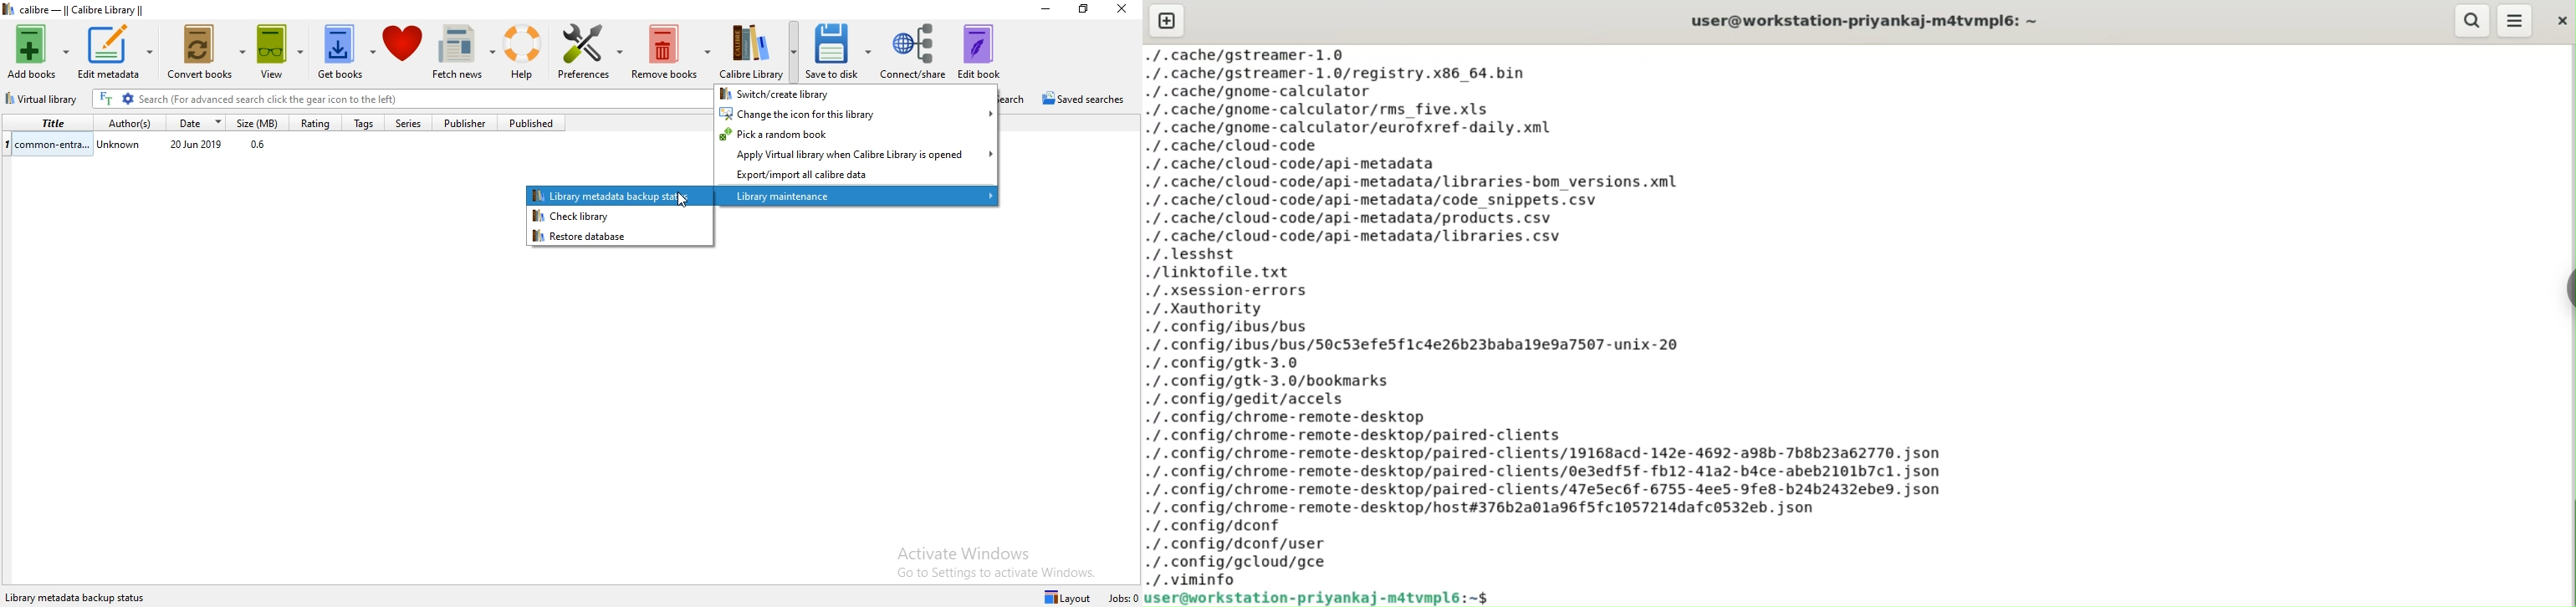 This screenshot has width=2576, height=616. I want to click on Title, so click(46, 122).